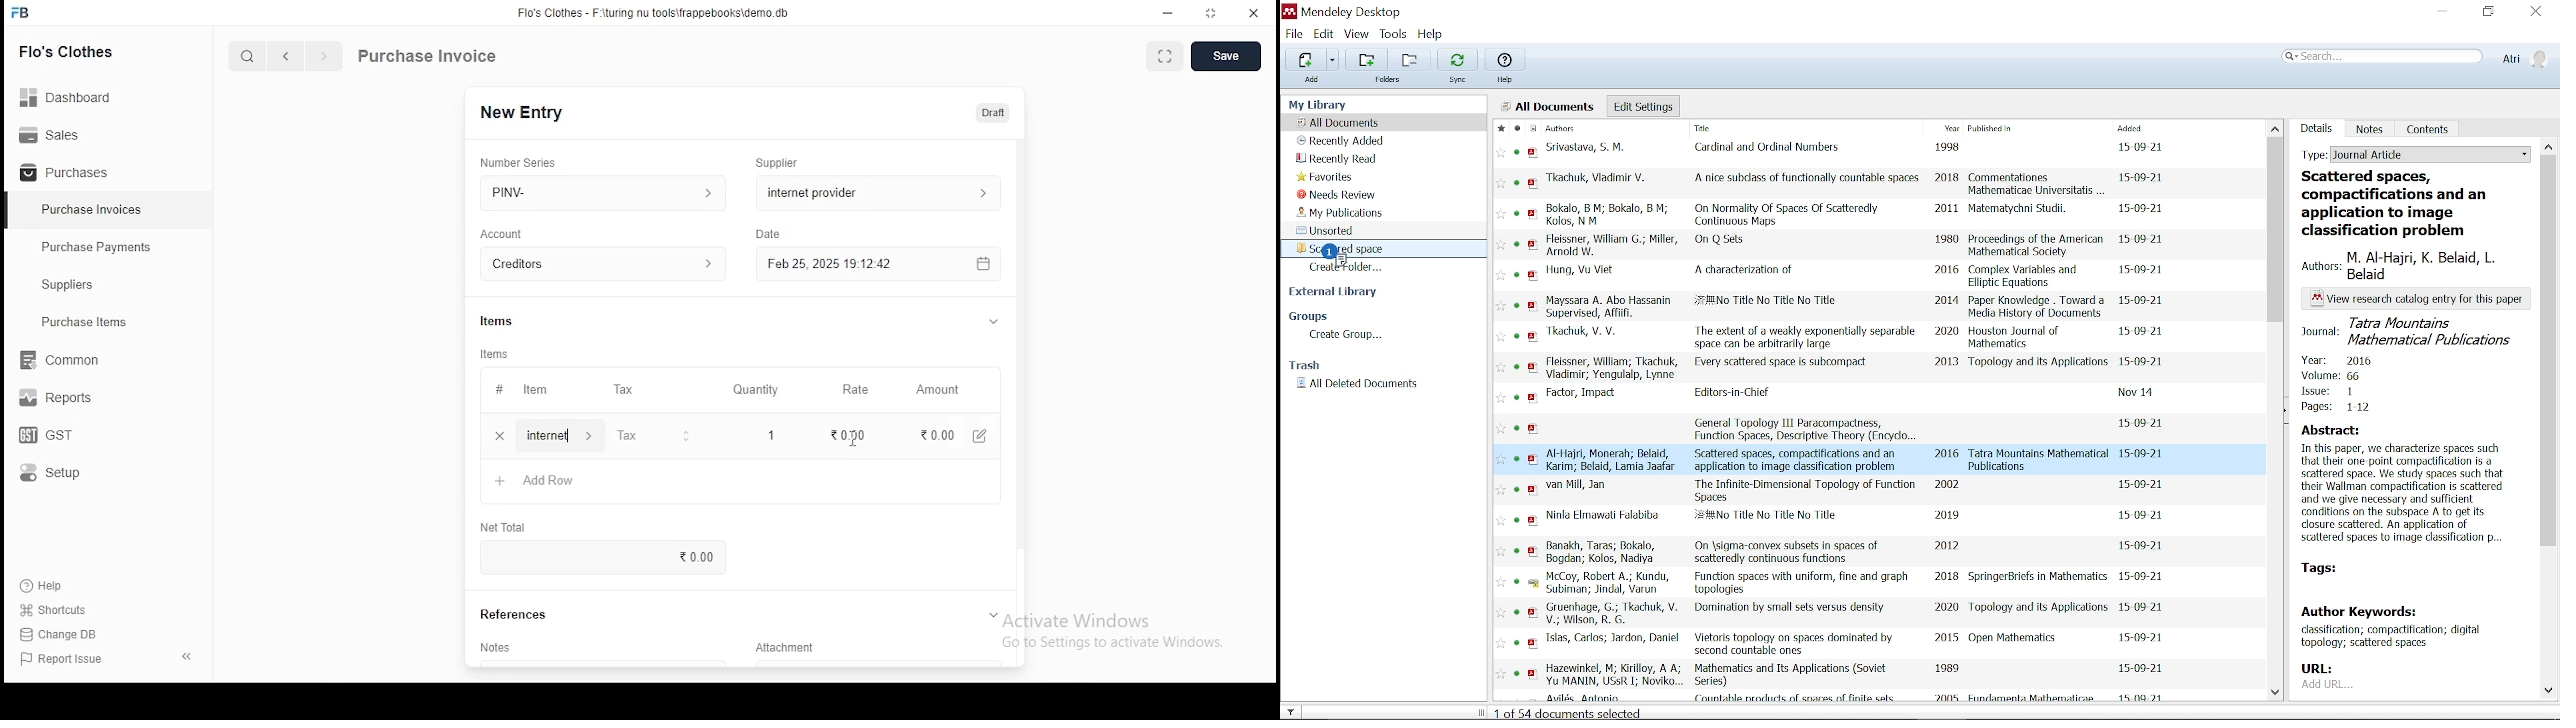 The image size is (2576, 728). I want to click on title, so click(1804, 336).